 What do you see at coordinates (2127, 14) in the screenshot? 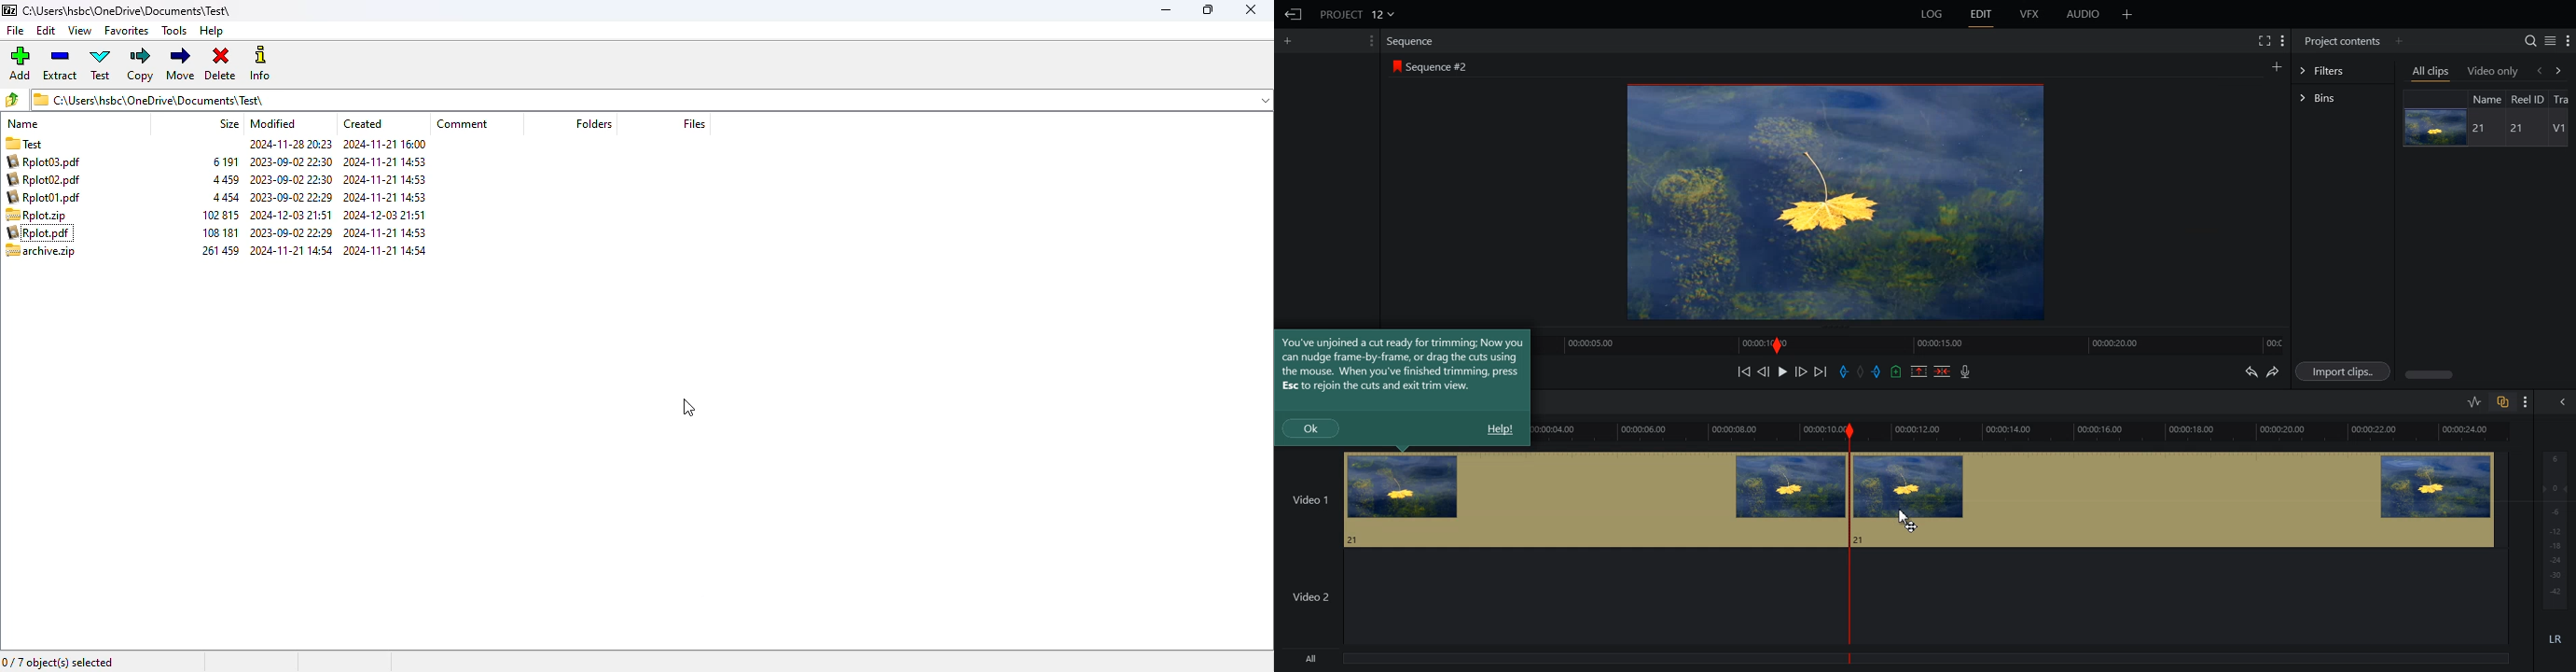
I see `Add Panel` at bounding box center [2127, 14].